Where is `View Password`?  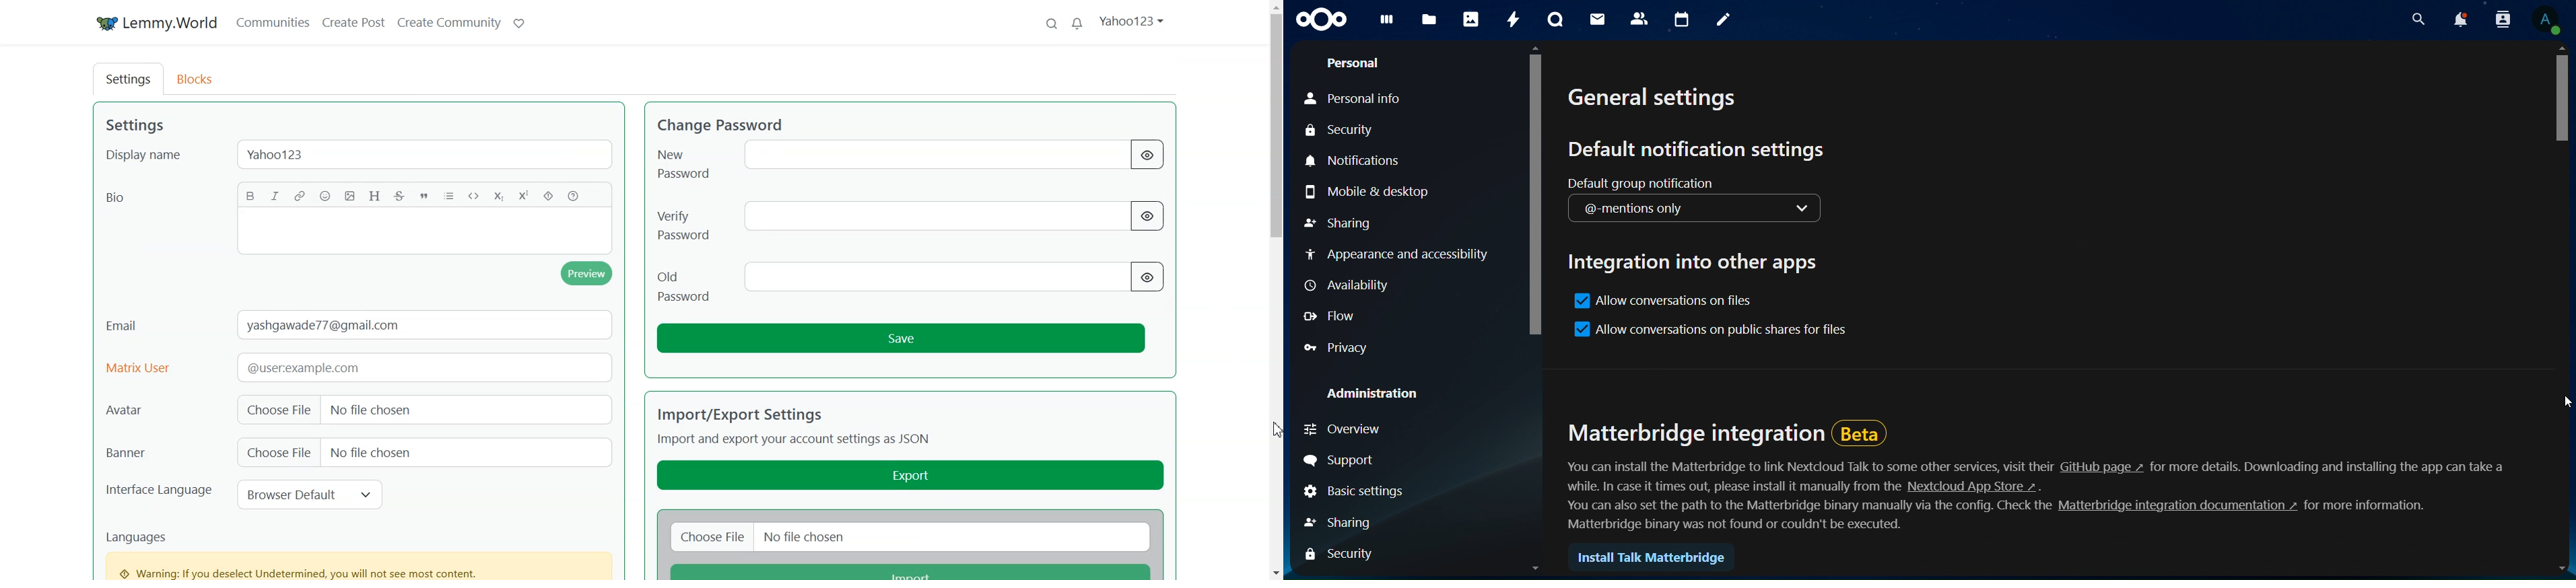 View Password is located at coordinates (1148, 277).